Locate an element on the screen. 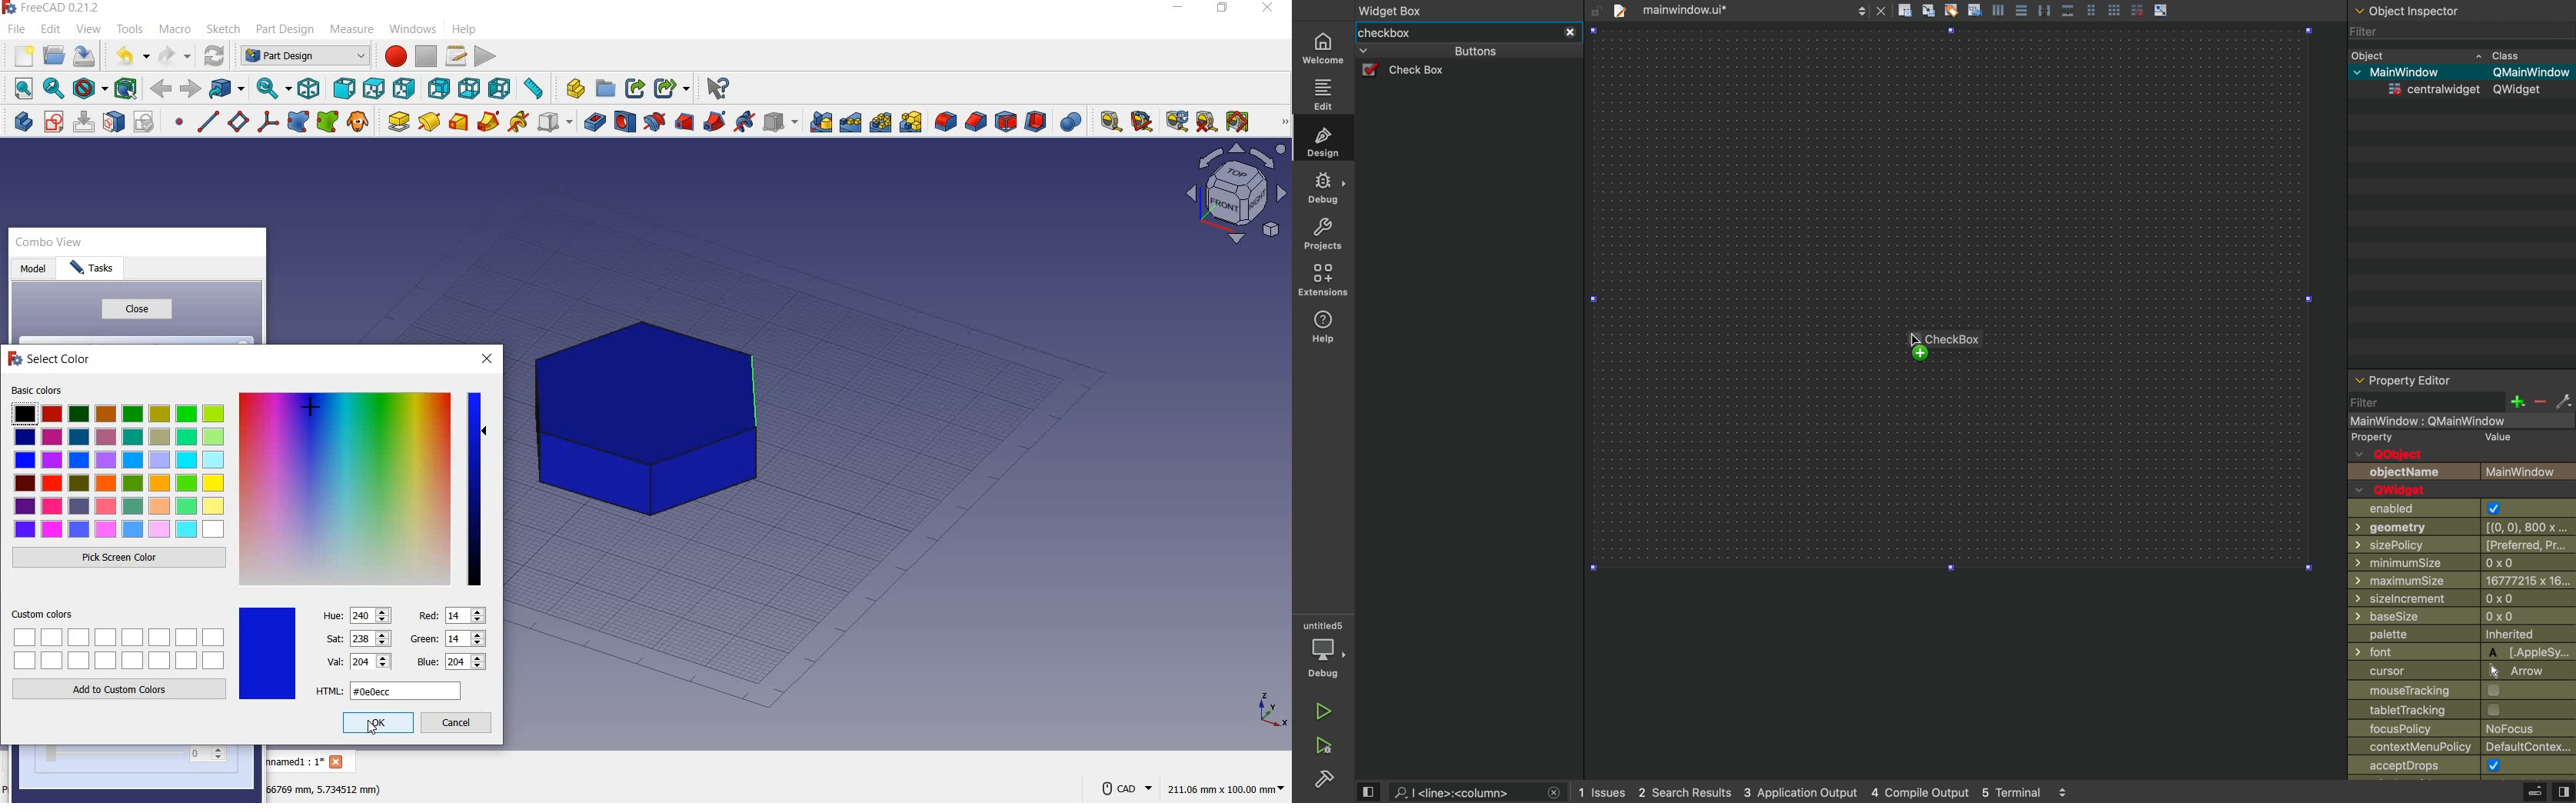 The image size is (2576, 812). design area is located at coordinates (1950, 298).